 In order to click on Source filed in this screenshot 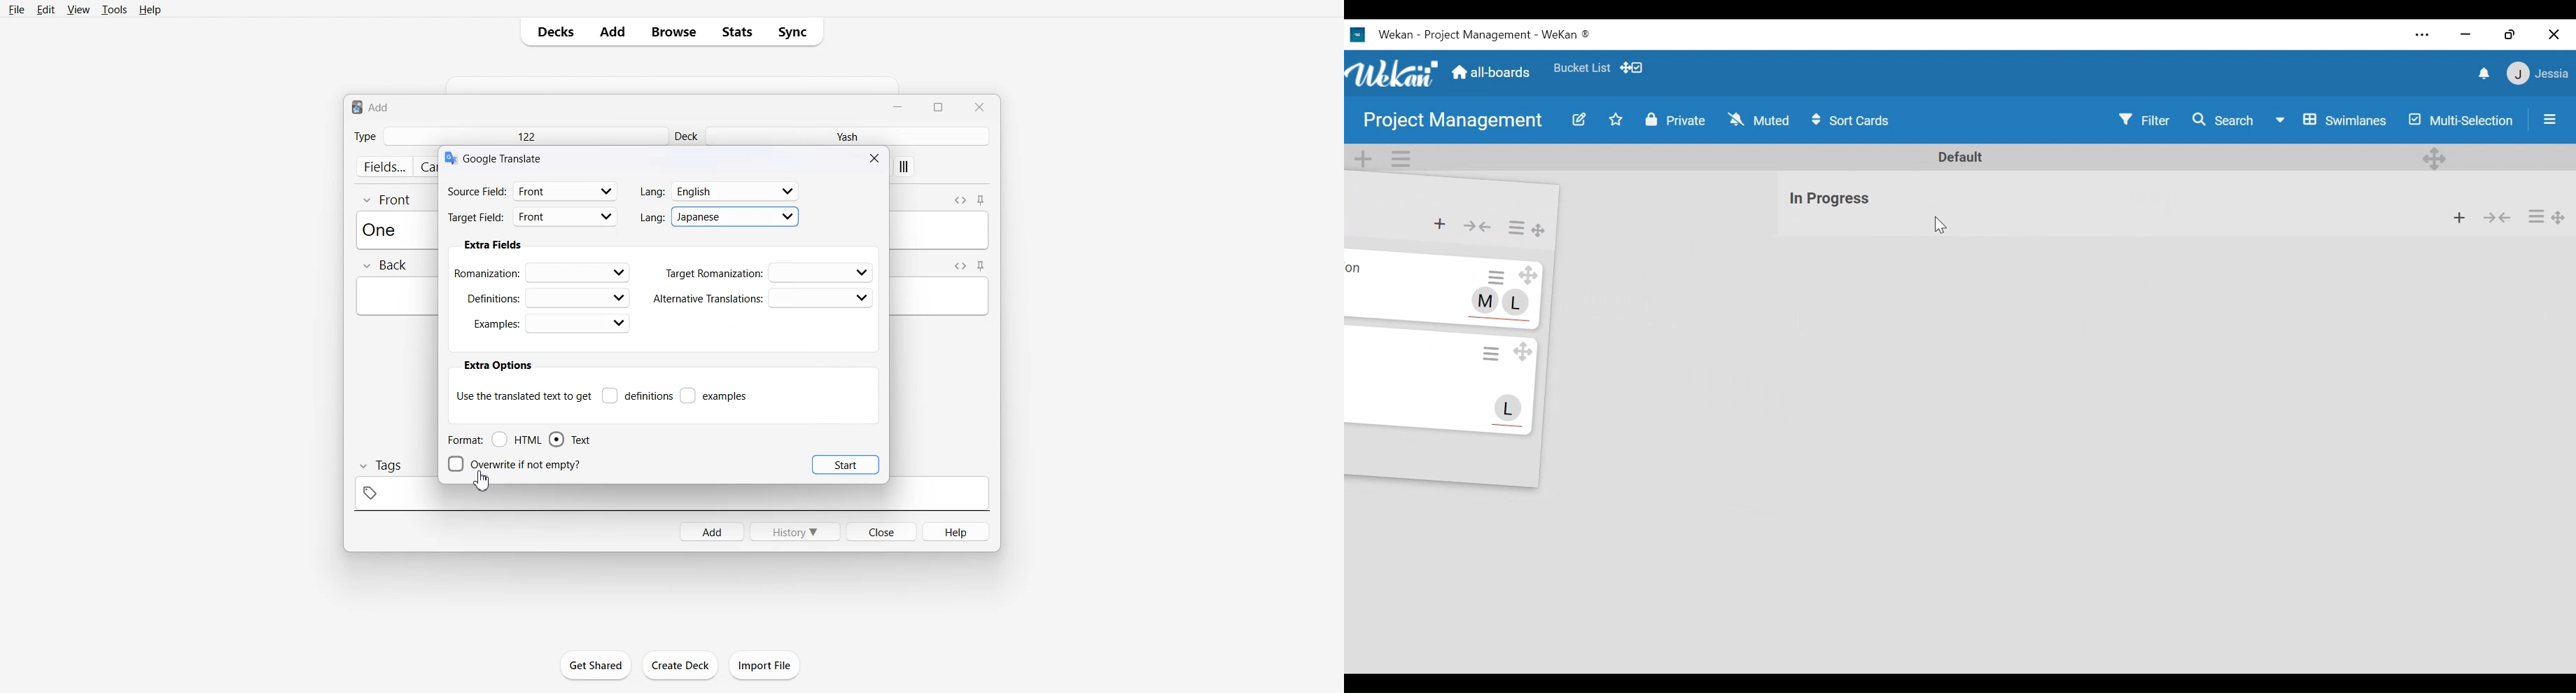, I will do `click(533, 190)`.